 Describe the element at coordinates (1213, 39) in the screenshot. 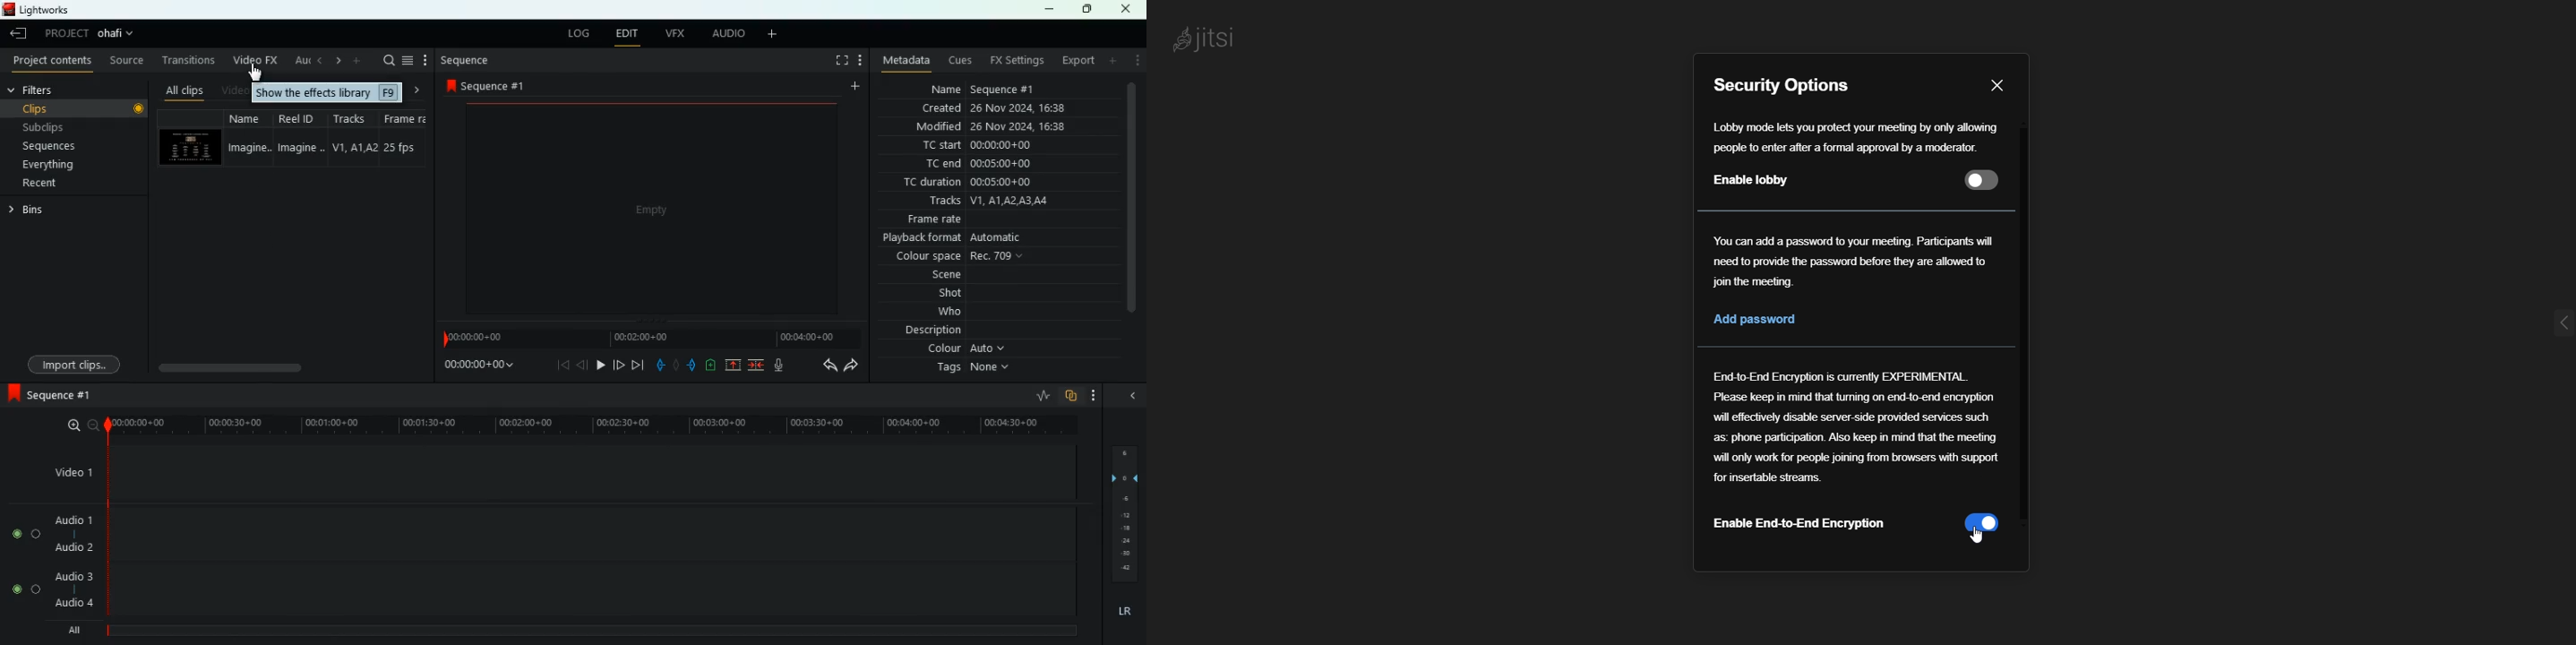

I see `Jitsi` at that location.